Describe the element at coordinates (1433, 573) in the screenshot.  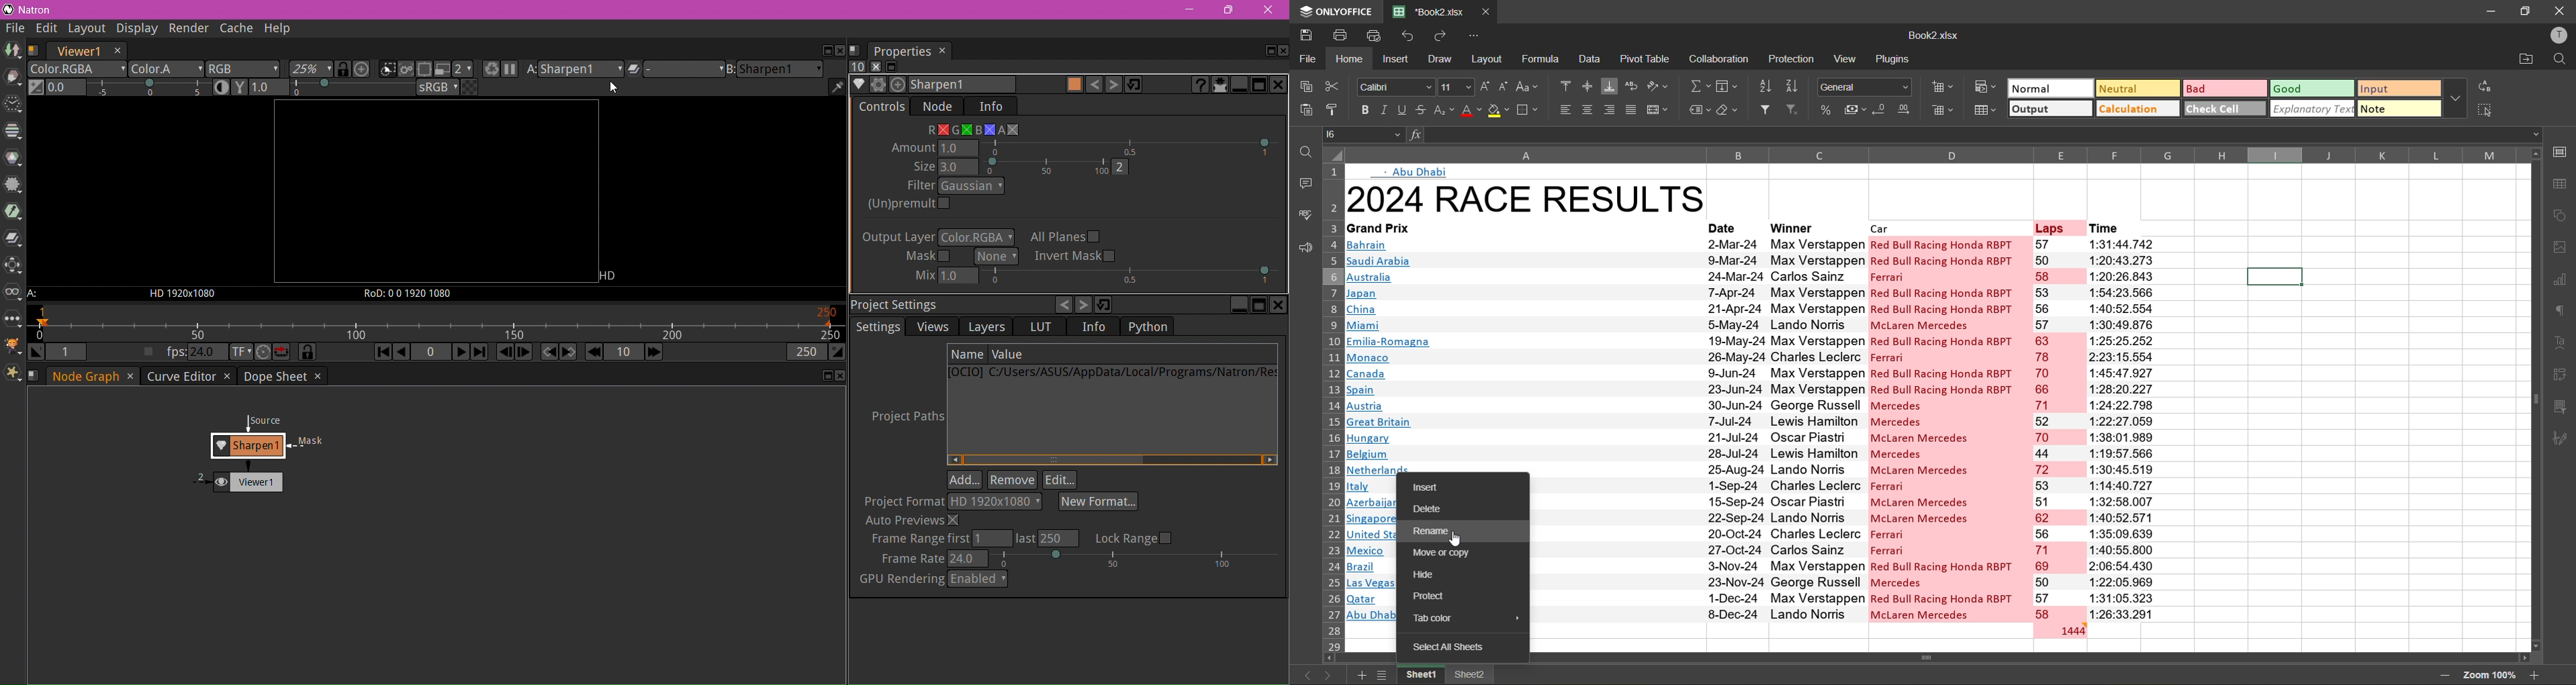
I see `hide` at that location.